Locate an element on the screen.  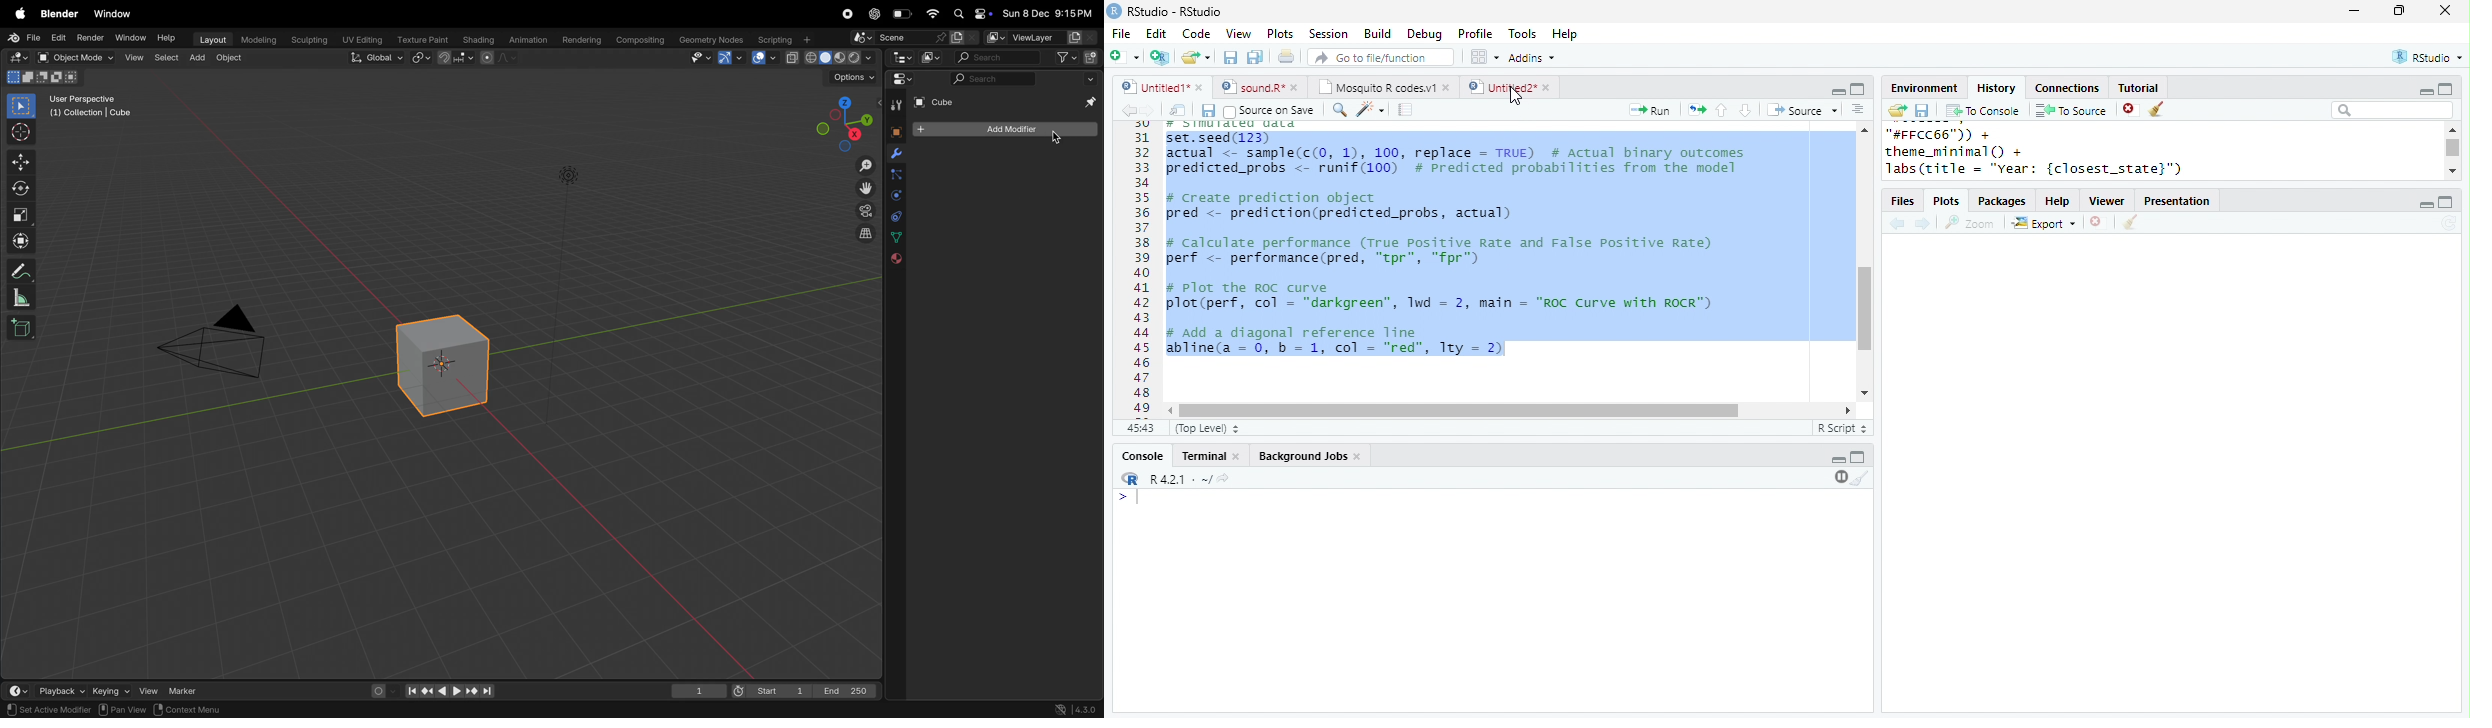
search bar is located at coordinates (2392, 109).